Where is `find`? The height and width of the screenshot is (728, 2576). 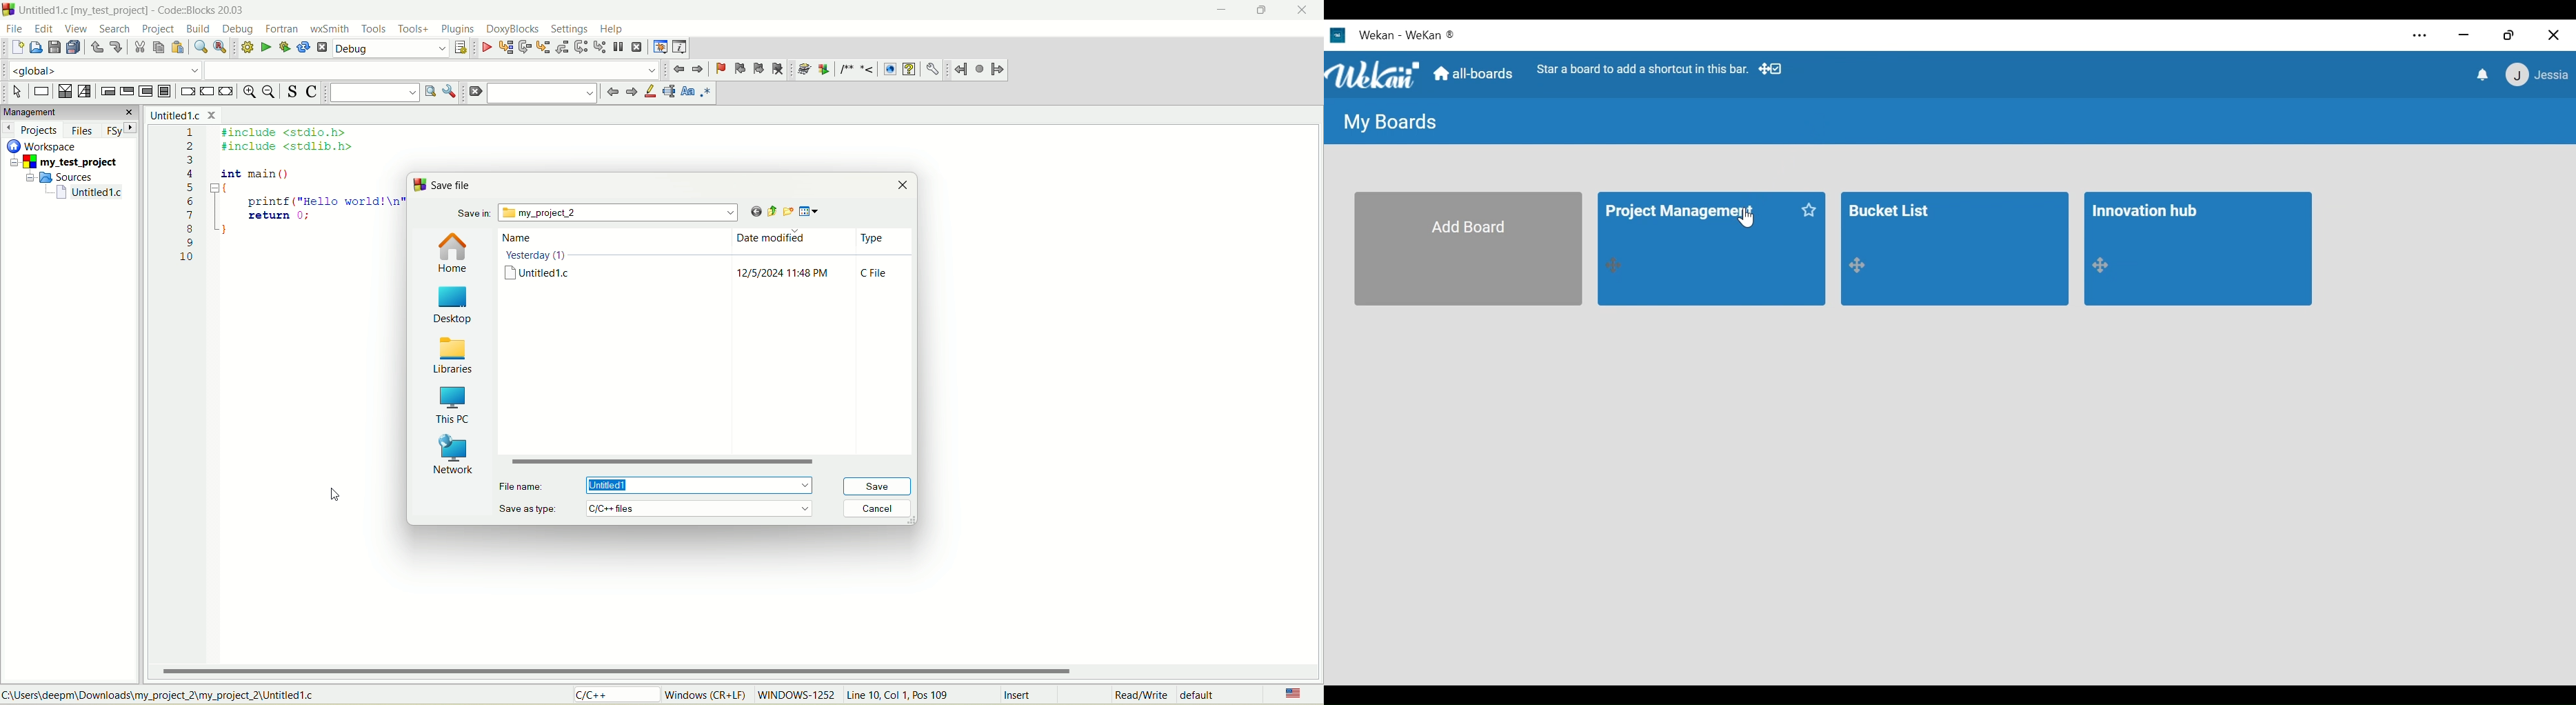 find is located at coordinates (200, 48).